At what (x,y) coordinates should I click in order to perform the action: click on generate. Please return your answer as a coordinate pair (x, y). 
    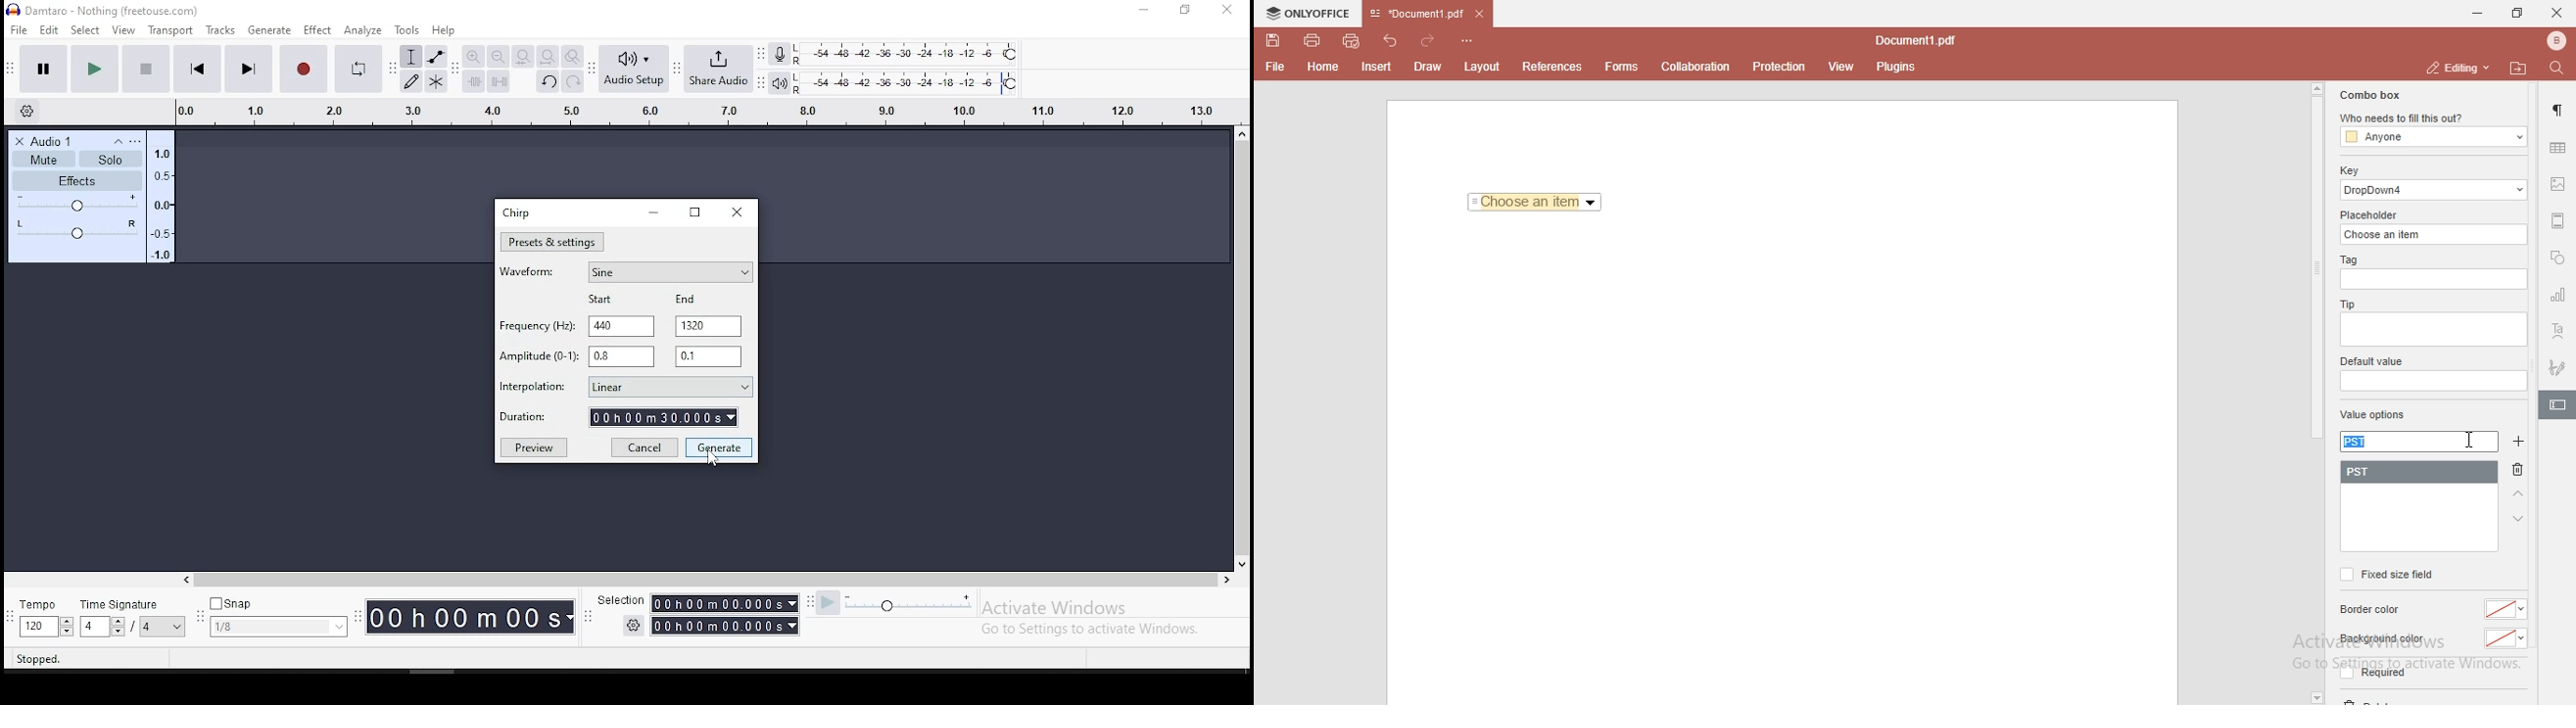
    Looking at the image, I should click on (720, 448).